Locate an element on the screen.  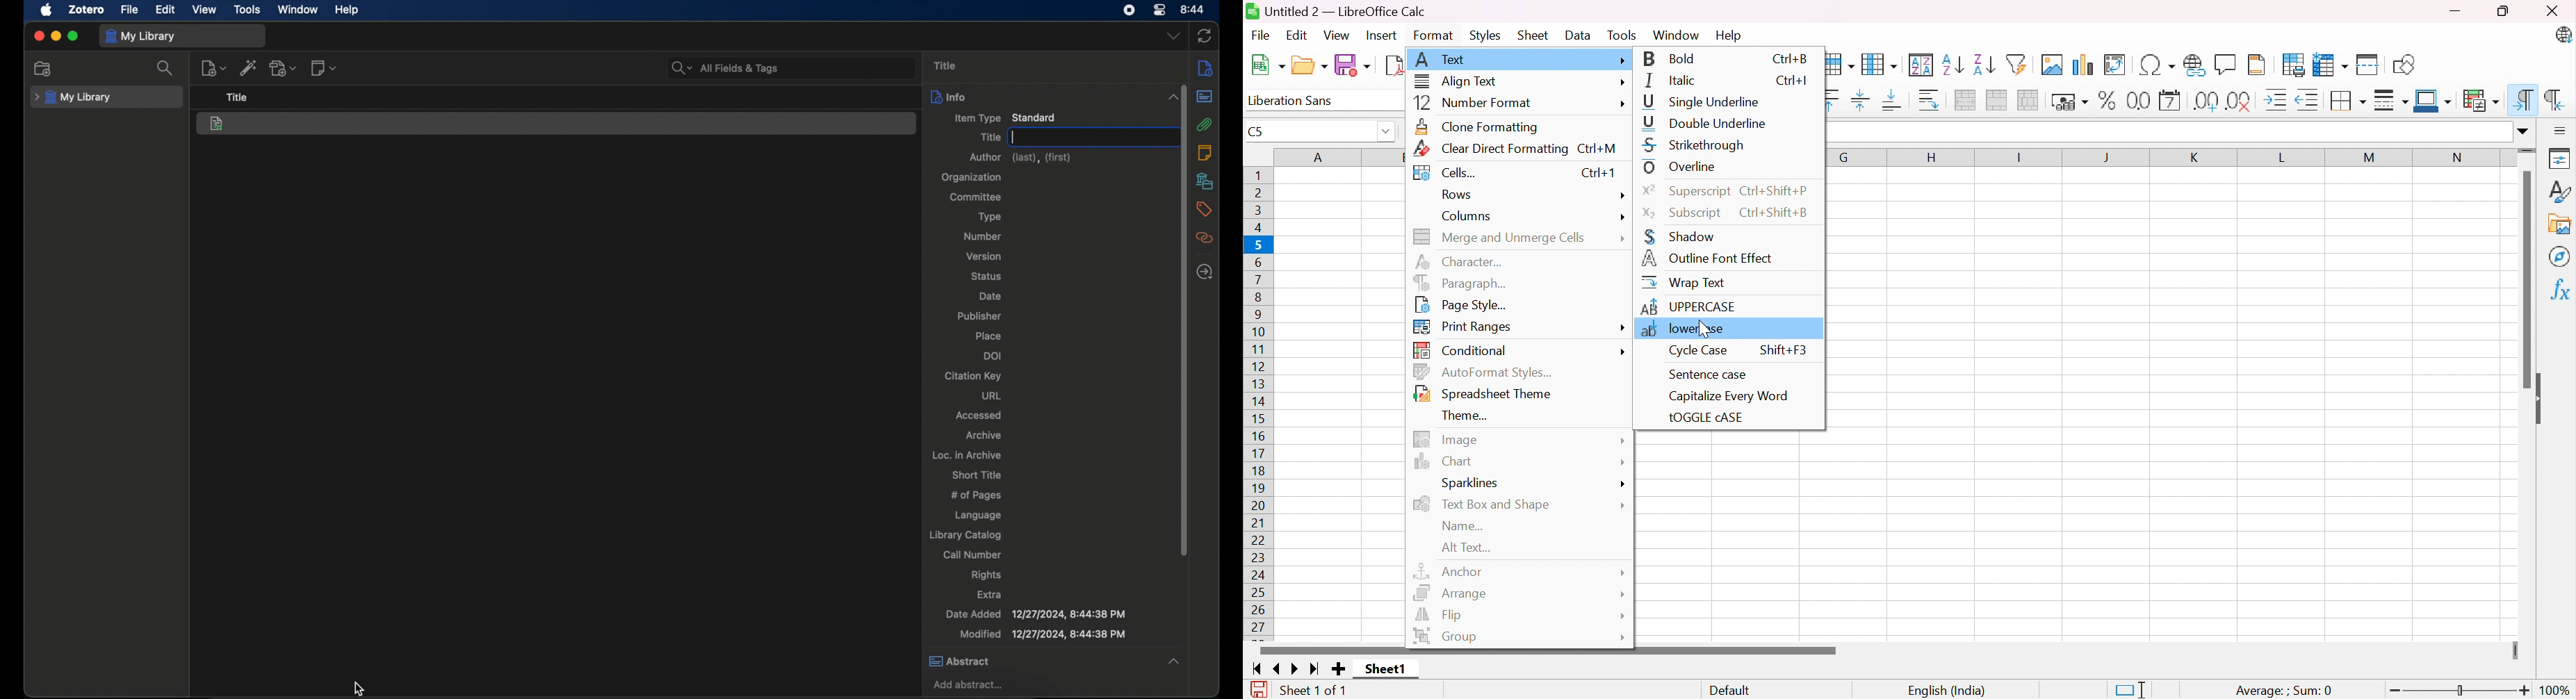
search is located at coordinates (166, 69).